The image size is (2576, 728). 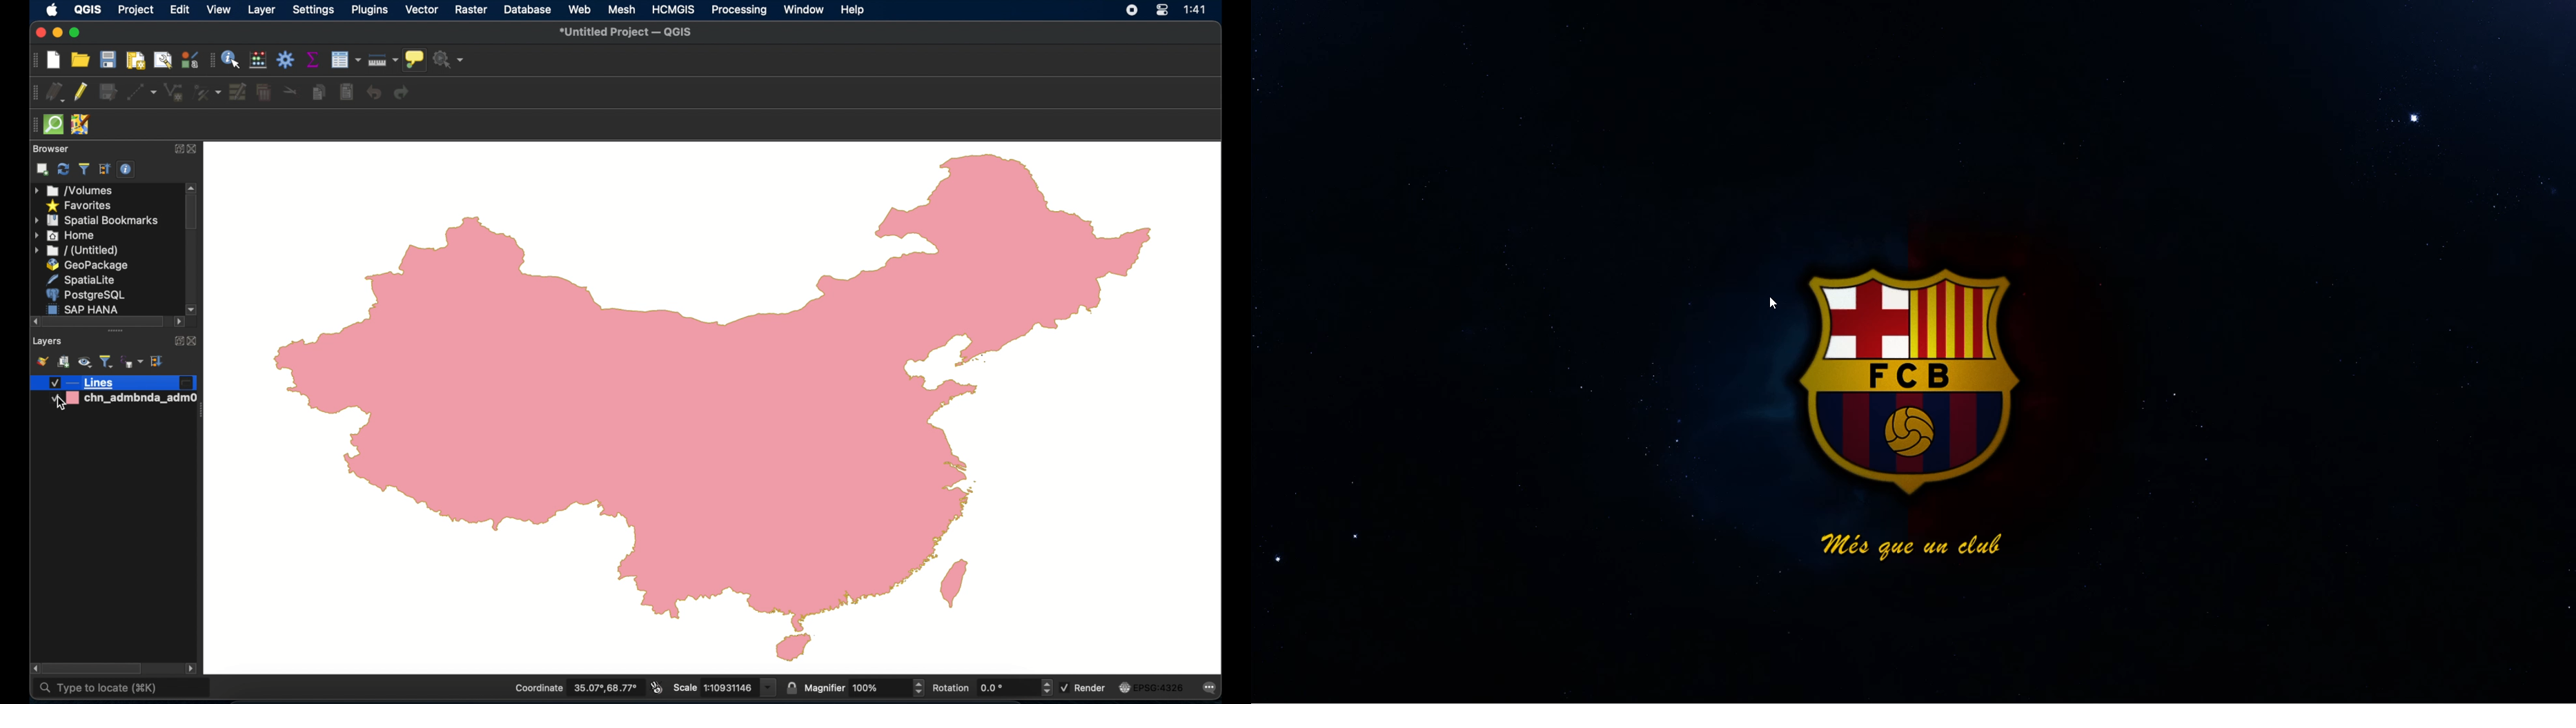 I want to click on mesh, so click(x=622, y=9).